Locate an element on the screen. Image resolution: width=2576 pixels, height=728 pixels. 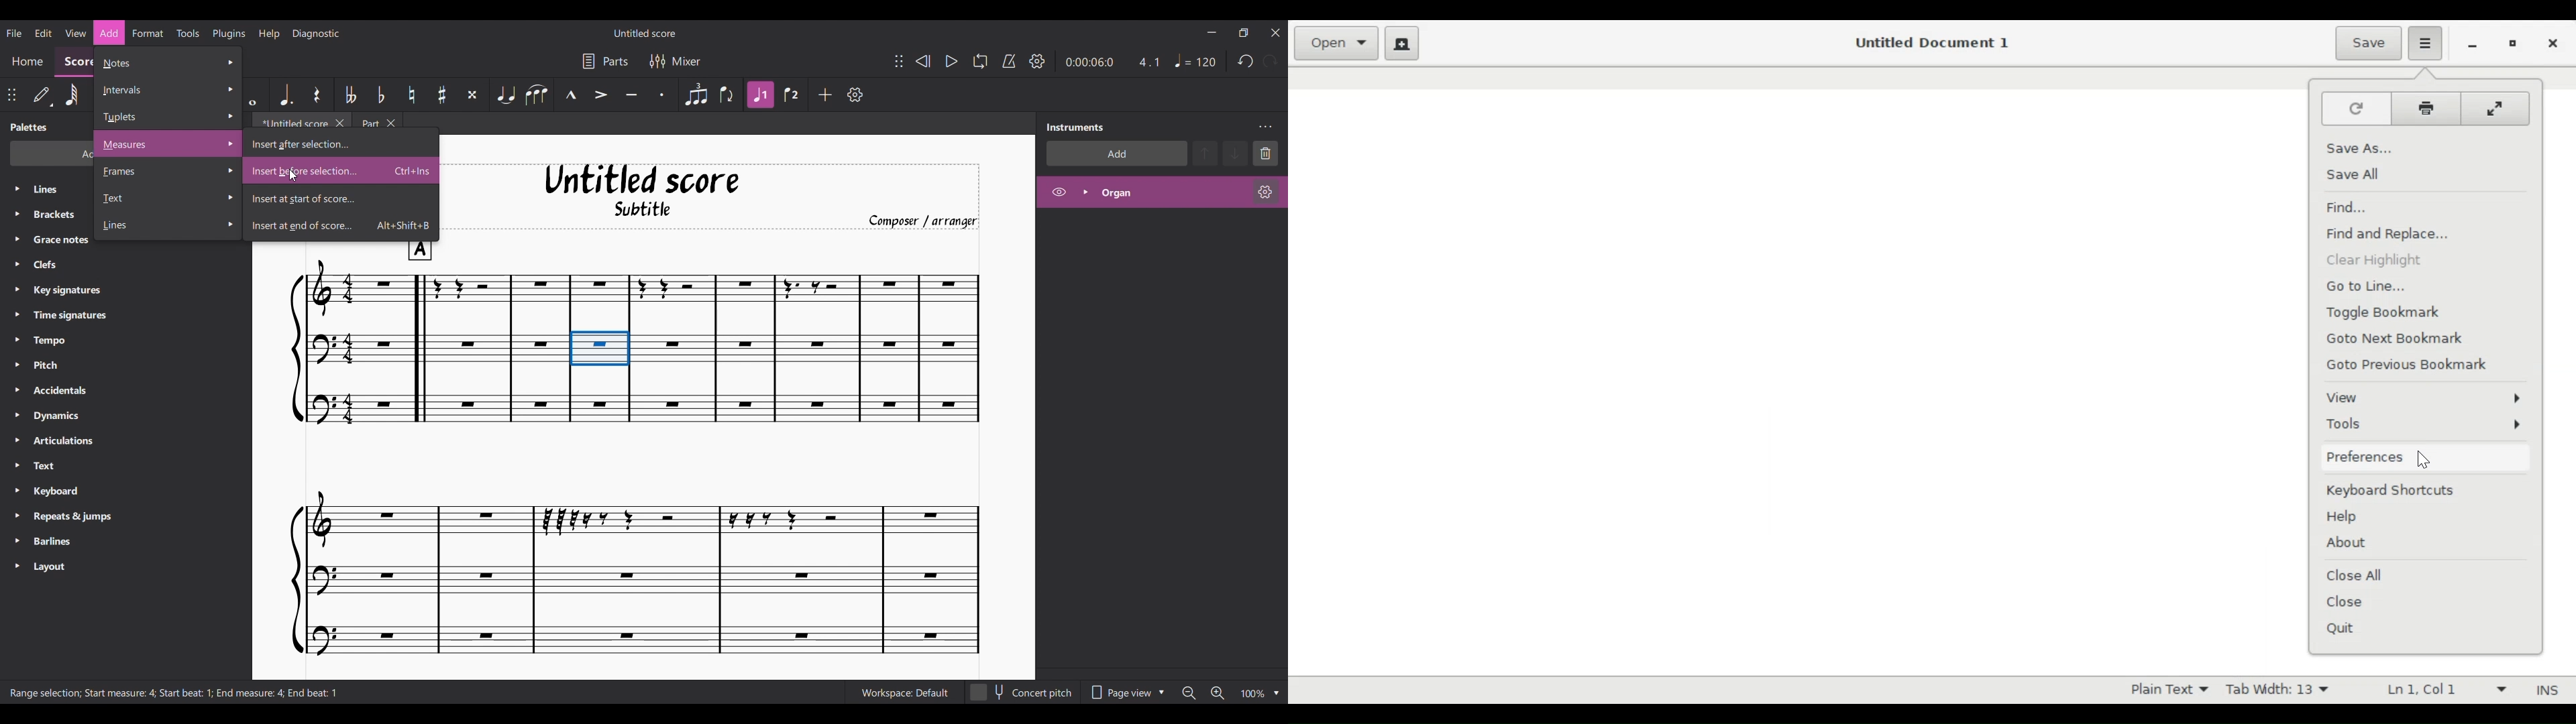
Redo is located at coordinates (1271, 62).